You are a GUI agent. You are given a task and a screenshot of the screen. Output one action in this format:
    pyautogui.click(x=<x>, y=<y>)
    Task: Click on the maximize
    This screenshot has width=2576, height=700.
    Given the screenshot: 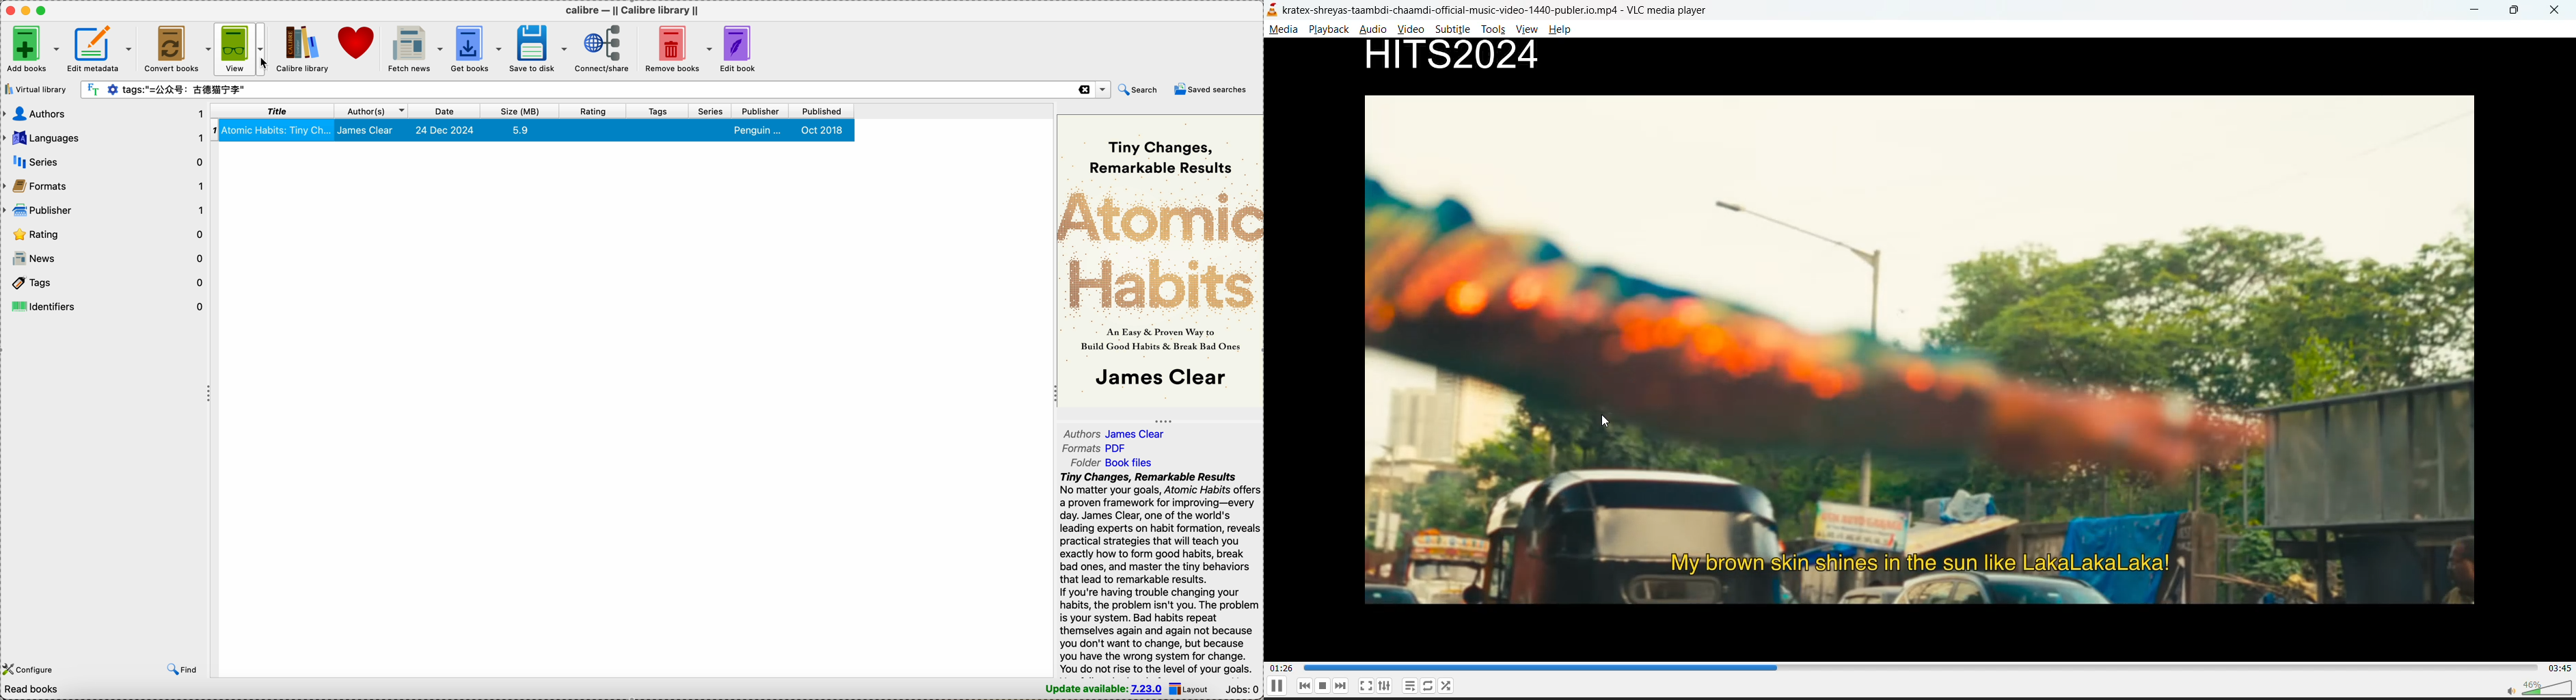 What is the action you would take?
    pyautogui.click(x=42, y=11)
    